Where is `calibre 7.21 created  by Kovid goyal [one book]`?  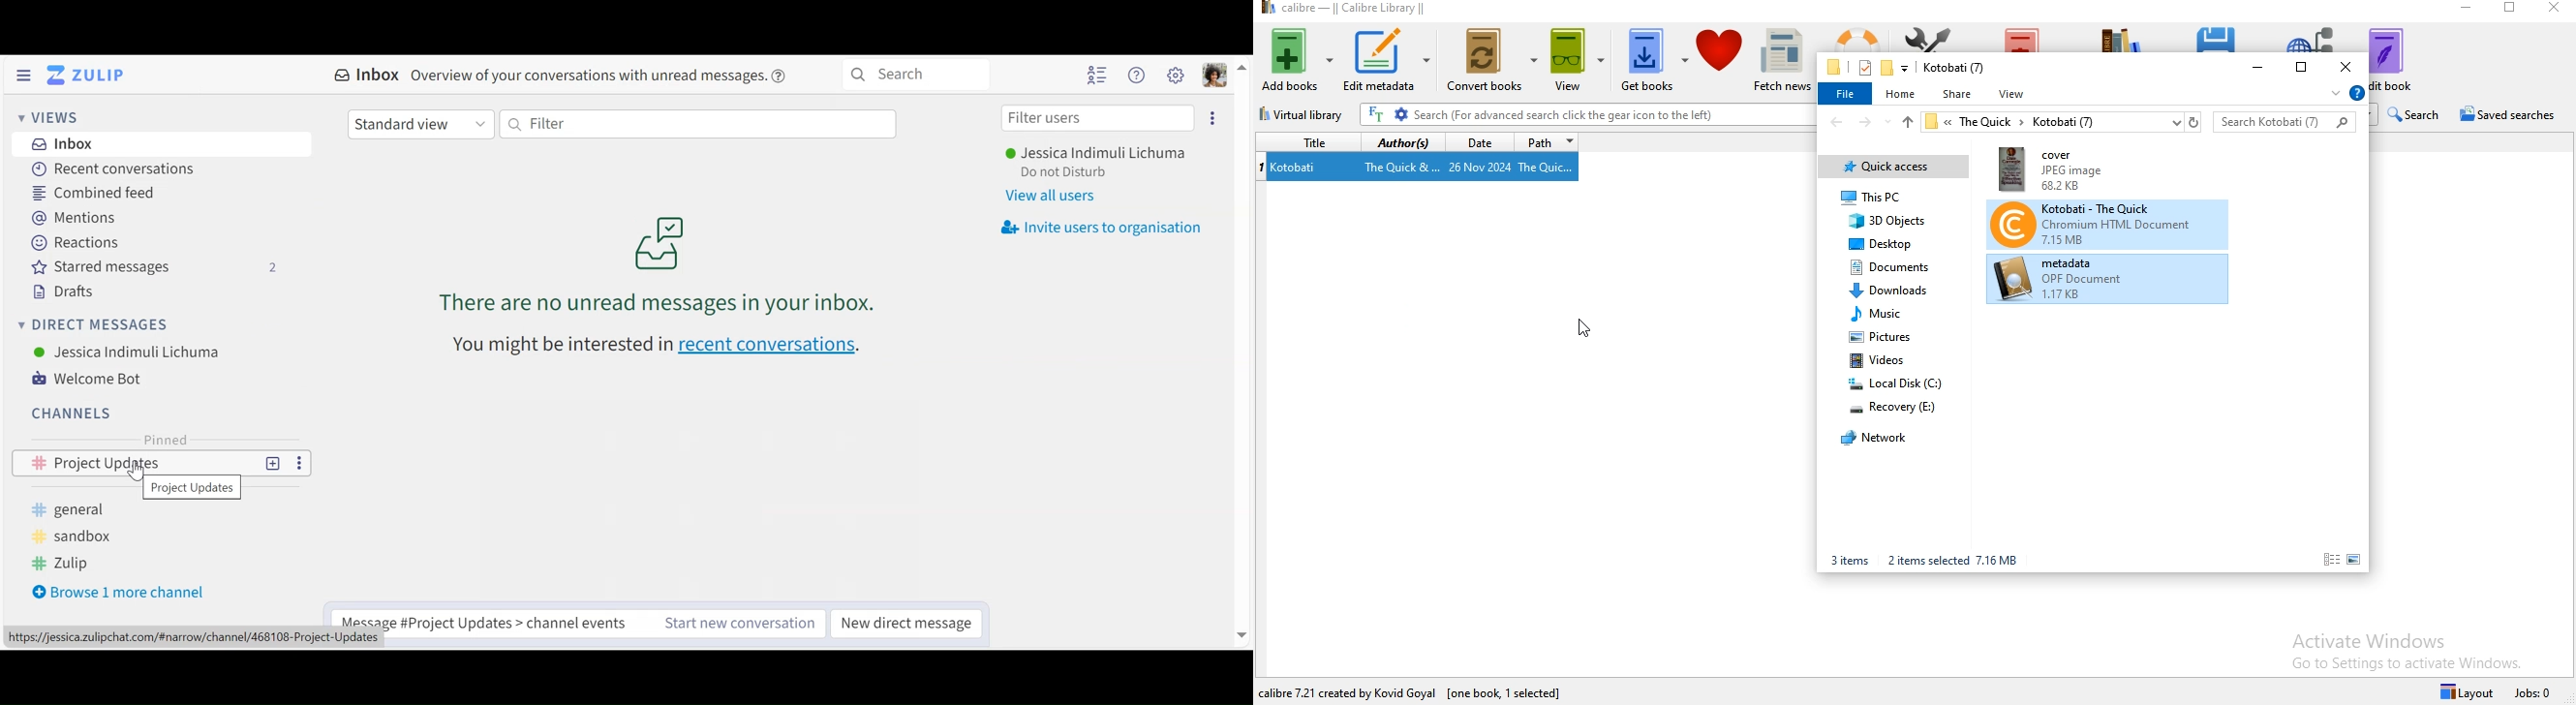 calibre 7.21 created  by Kovid goyal [one book] is located at coordinates (1376, 690).